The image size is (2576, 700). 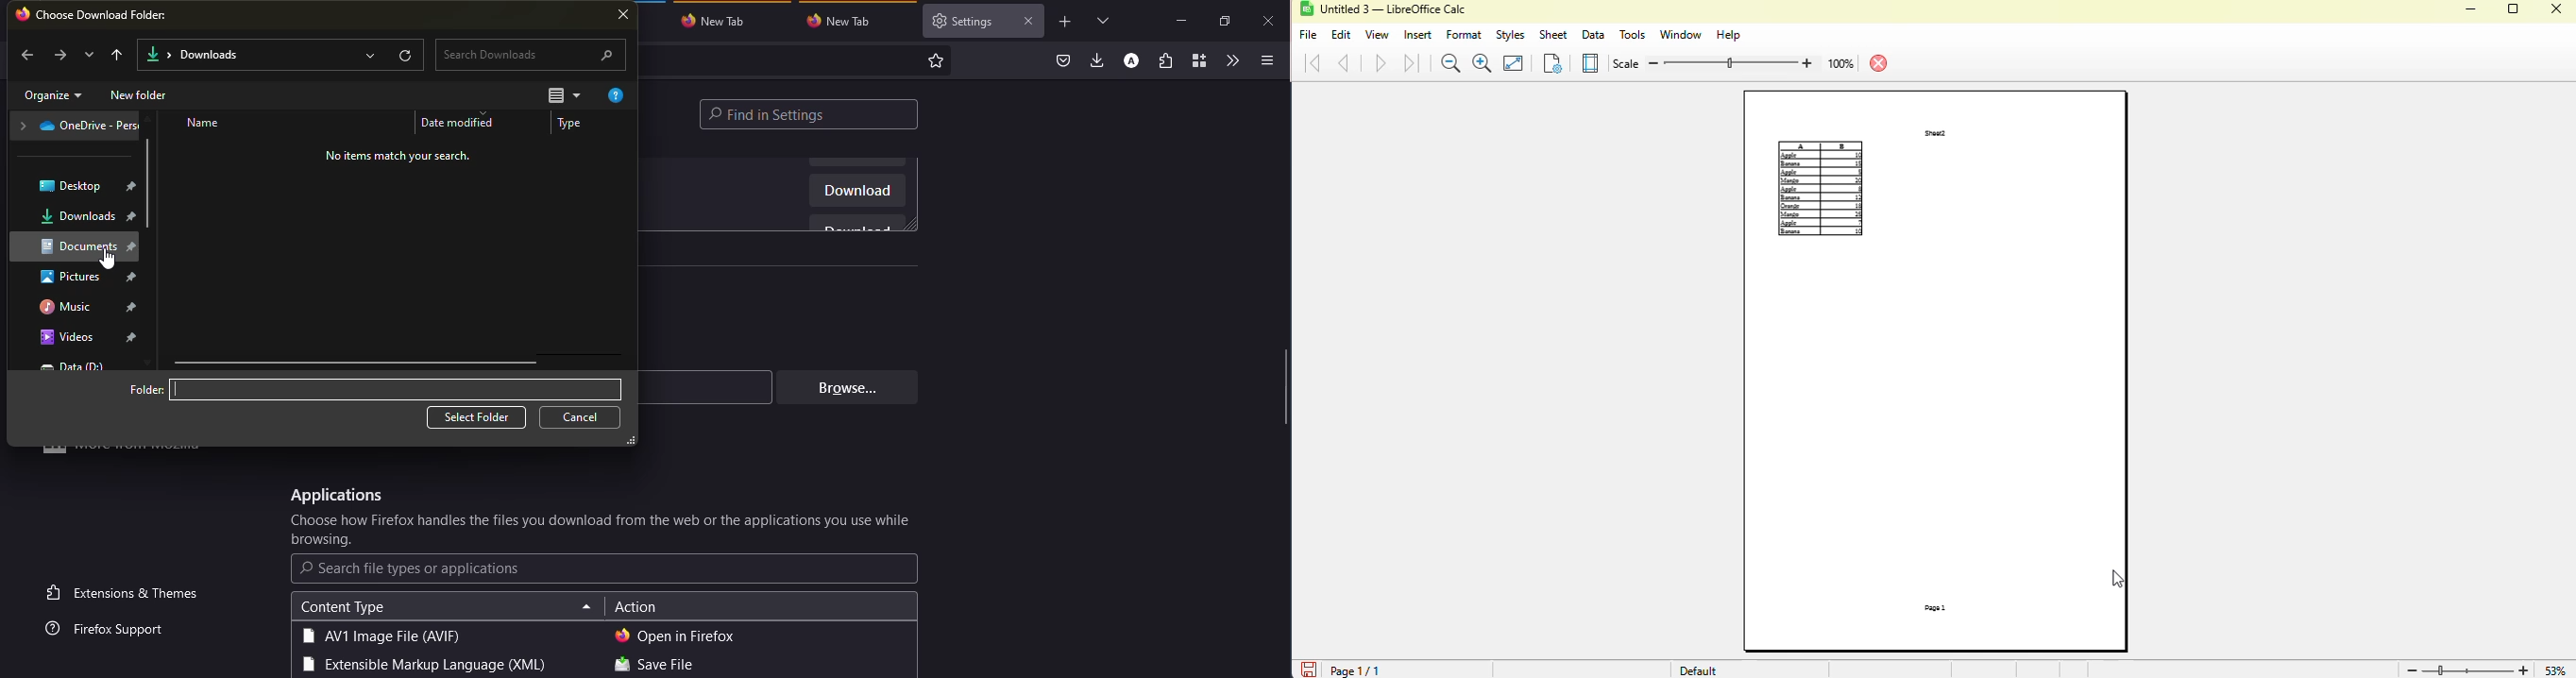 What do you see at coordinates (1632, 35) in the screenshot?
I see `tools` at bounding box center [1632, 35].